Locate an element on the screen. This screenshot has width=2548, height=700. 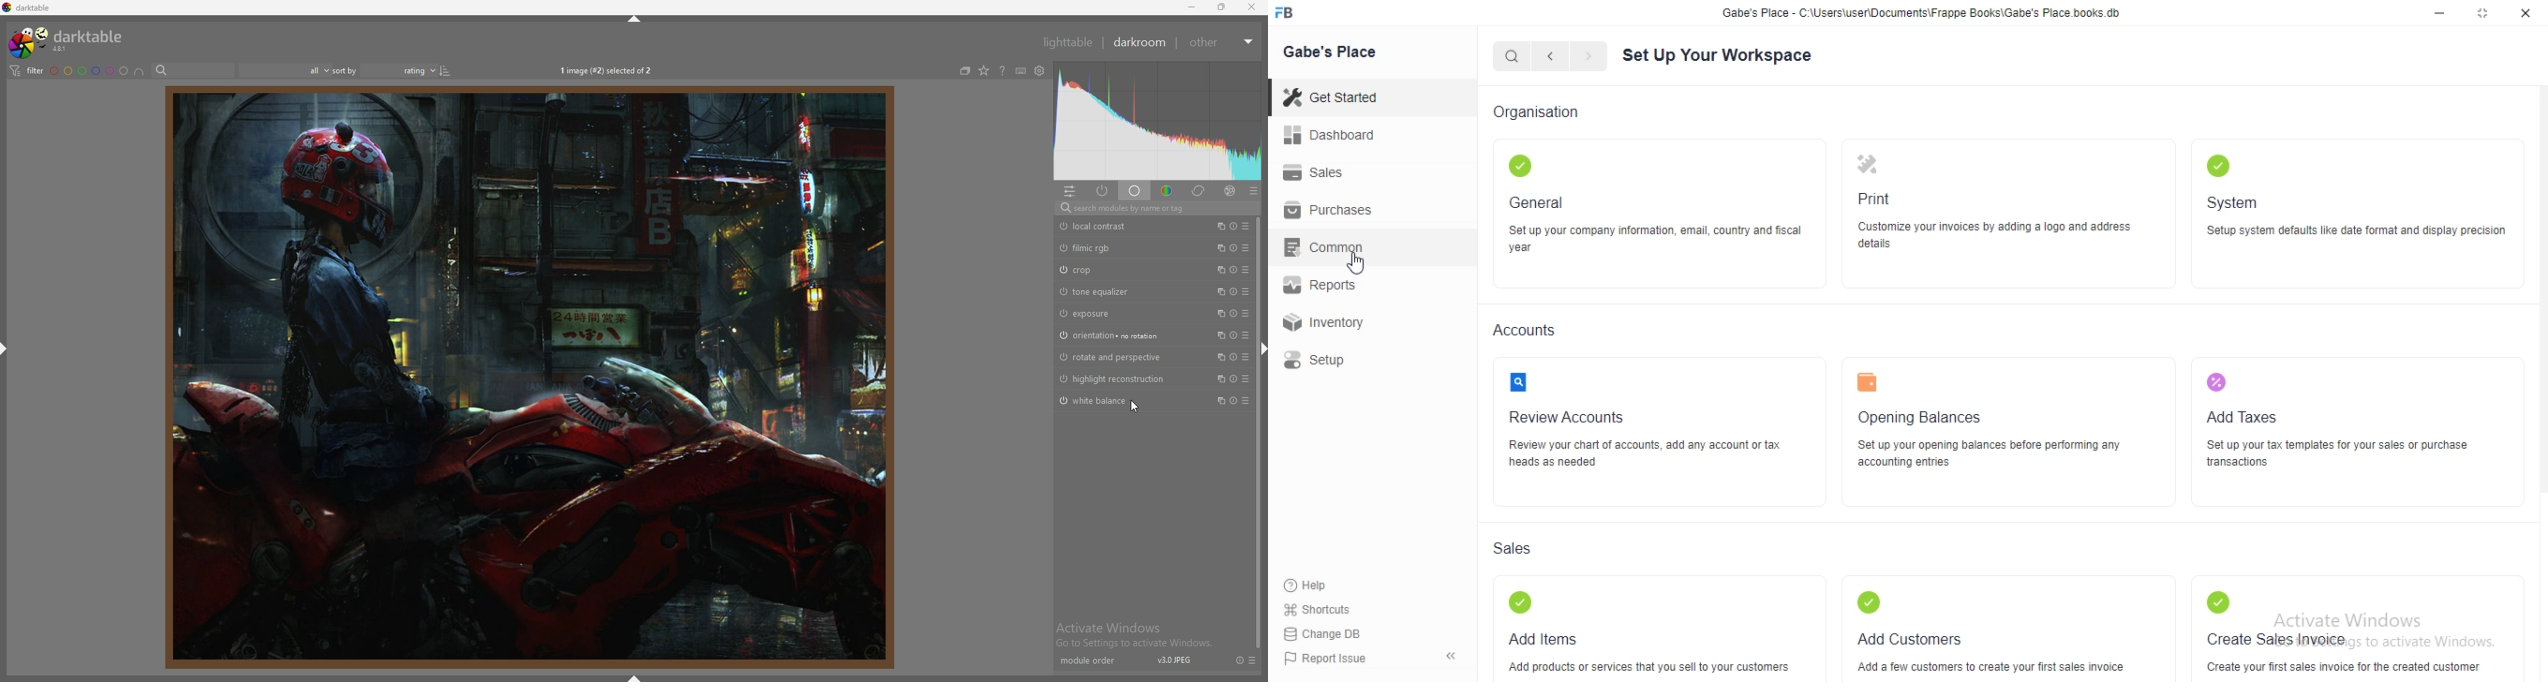
filmic rgb is located at coordinates (1102, 248).